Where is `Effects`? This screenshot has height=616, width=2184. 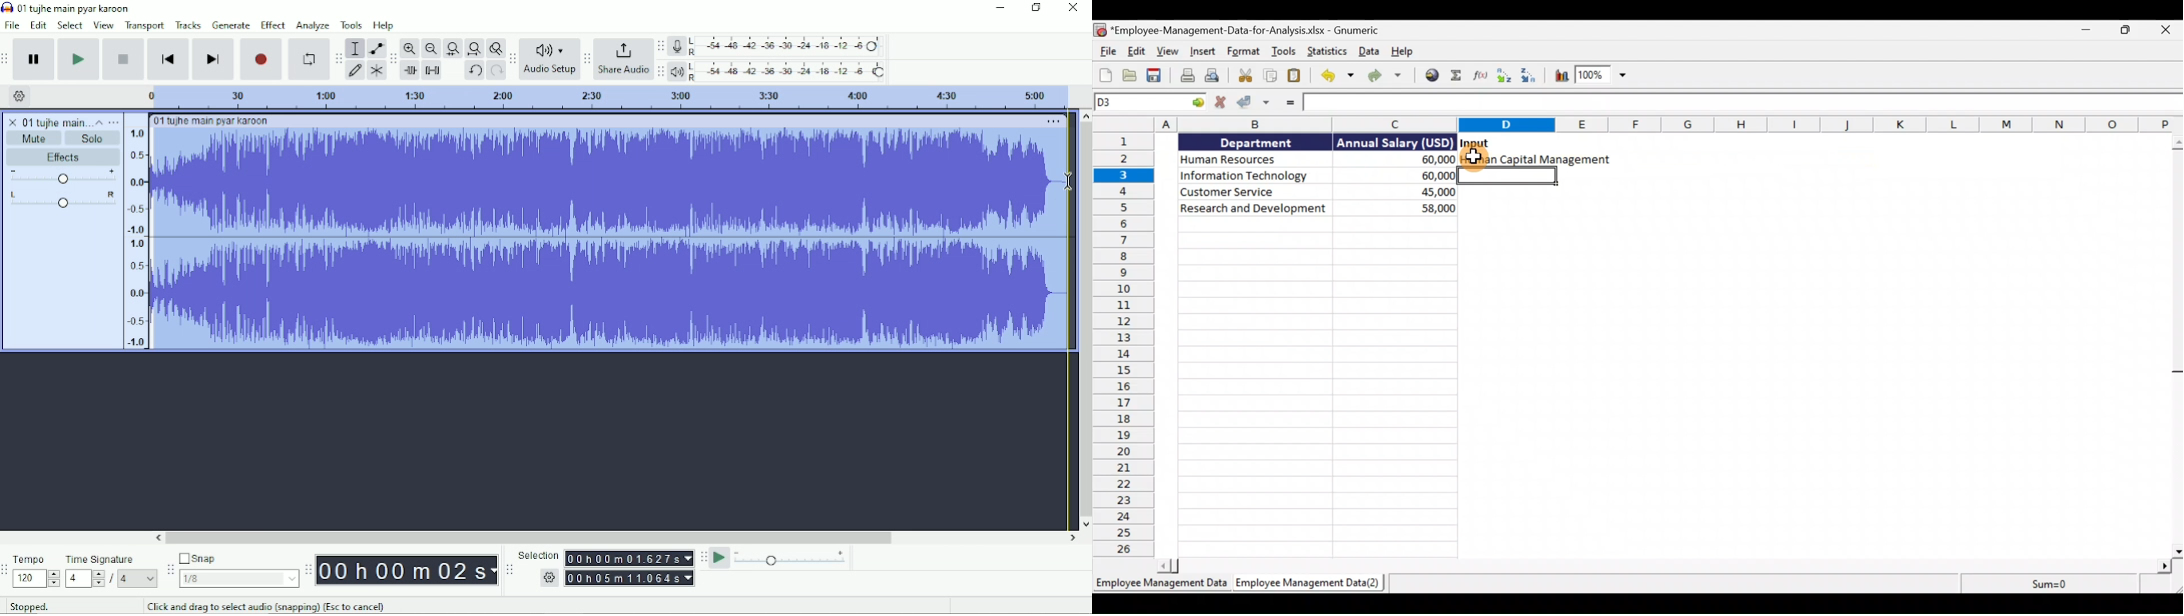 Effects is located at coordinates (67, 157).